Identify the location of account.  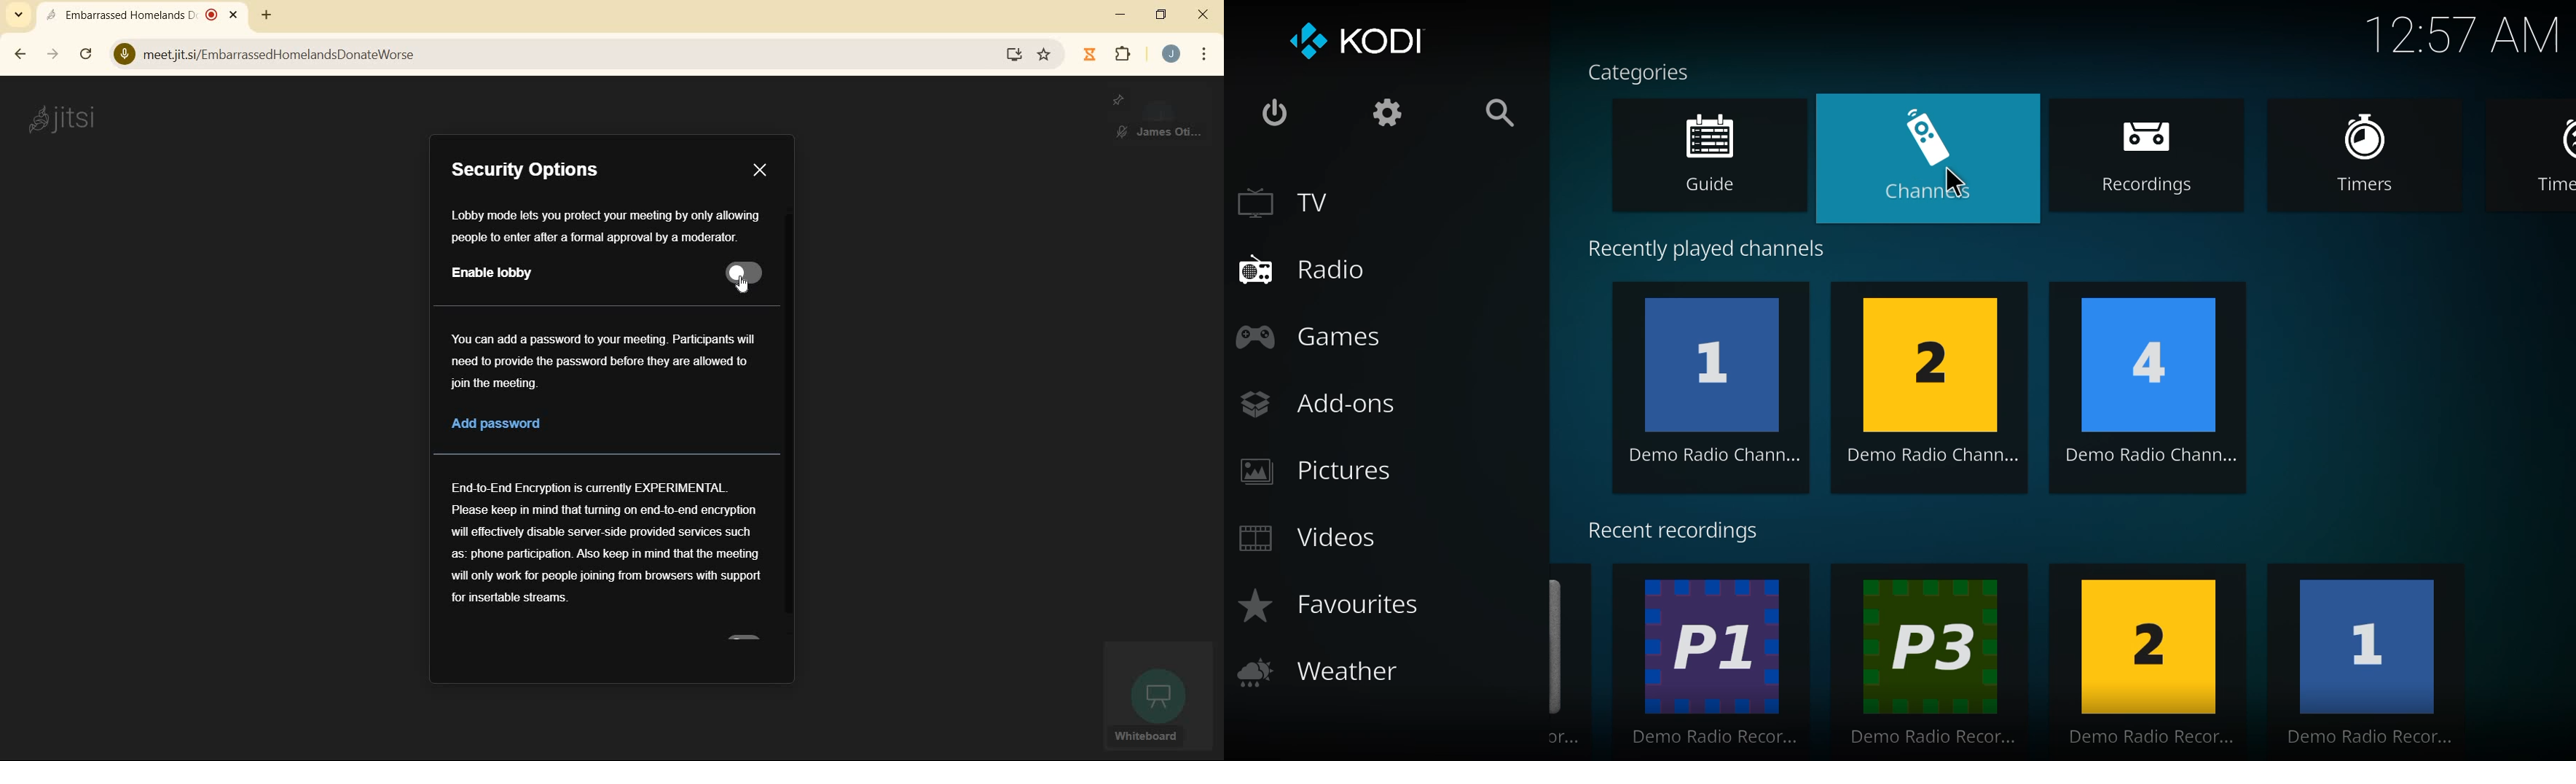
(1171, 53).